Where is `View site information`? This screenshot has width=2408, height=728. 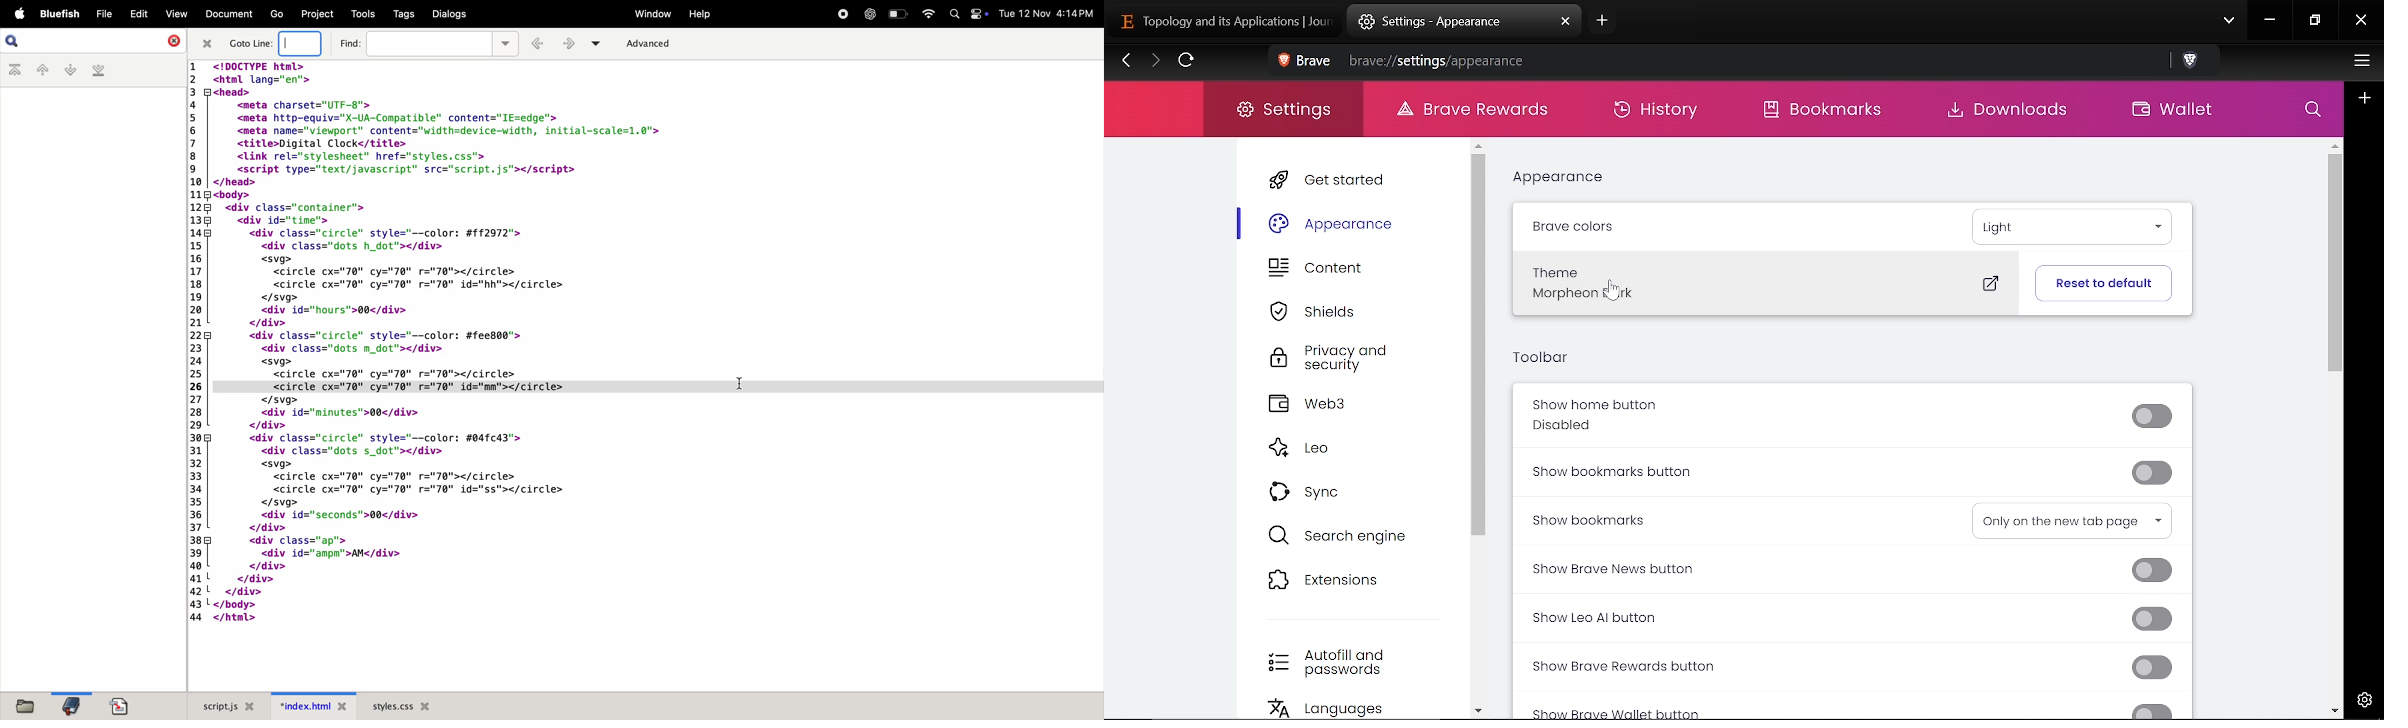 View site information is located at coordinates (1282, 62).